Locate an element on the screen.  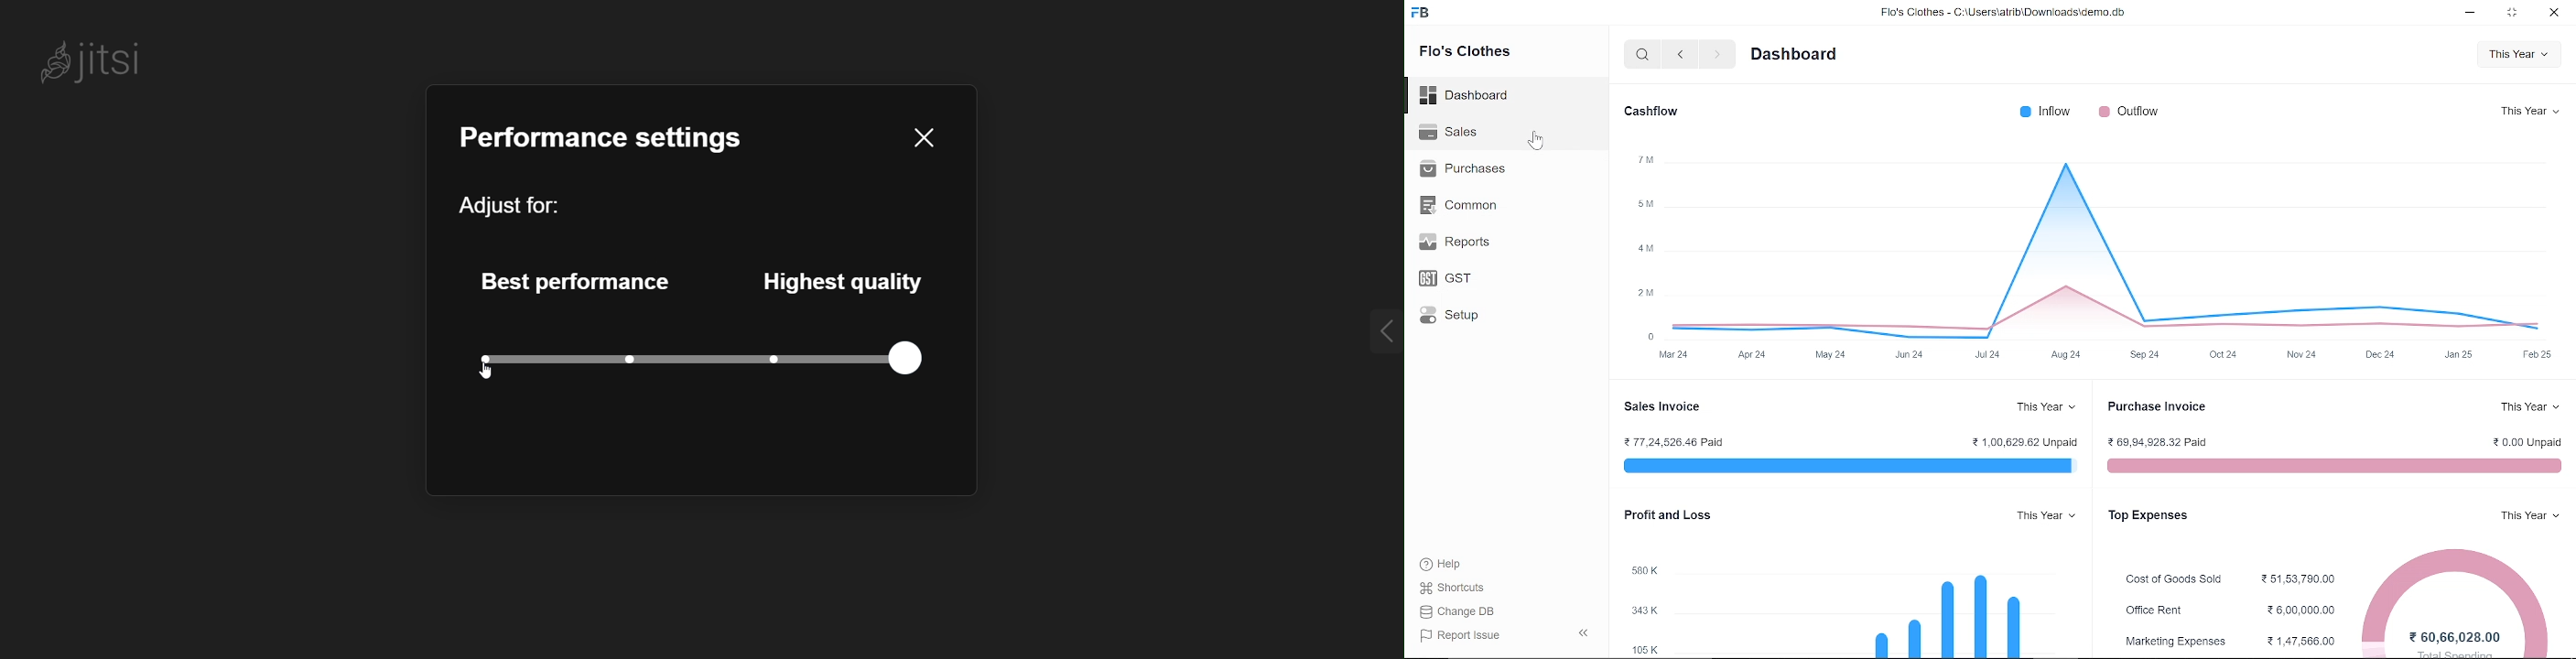
this year is located at coordinates (2526, 516).